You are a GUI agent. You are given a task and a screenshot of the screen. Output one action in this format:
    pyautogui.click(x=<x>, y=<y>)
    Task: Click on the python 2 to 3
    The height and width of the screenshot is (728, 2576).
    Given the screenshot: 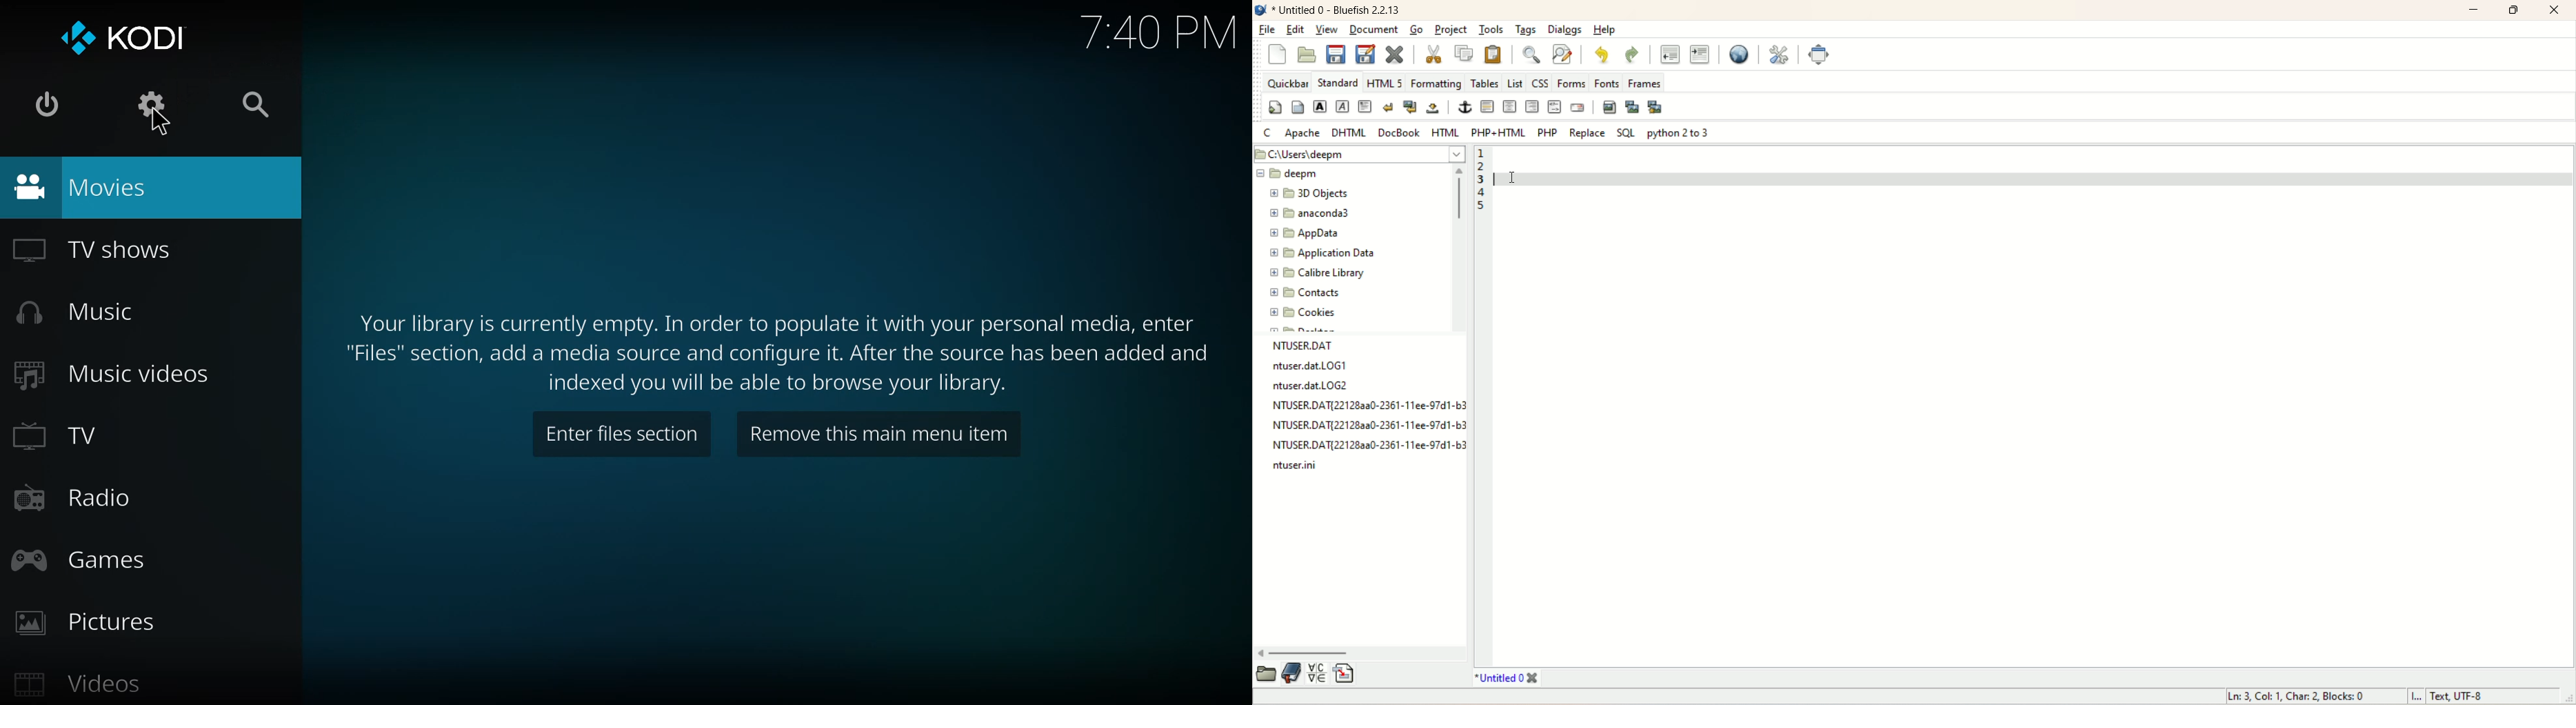 What is the action you would take?
    pyautogui.click(x=1677, y=133)
    